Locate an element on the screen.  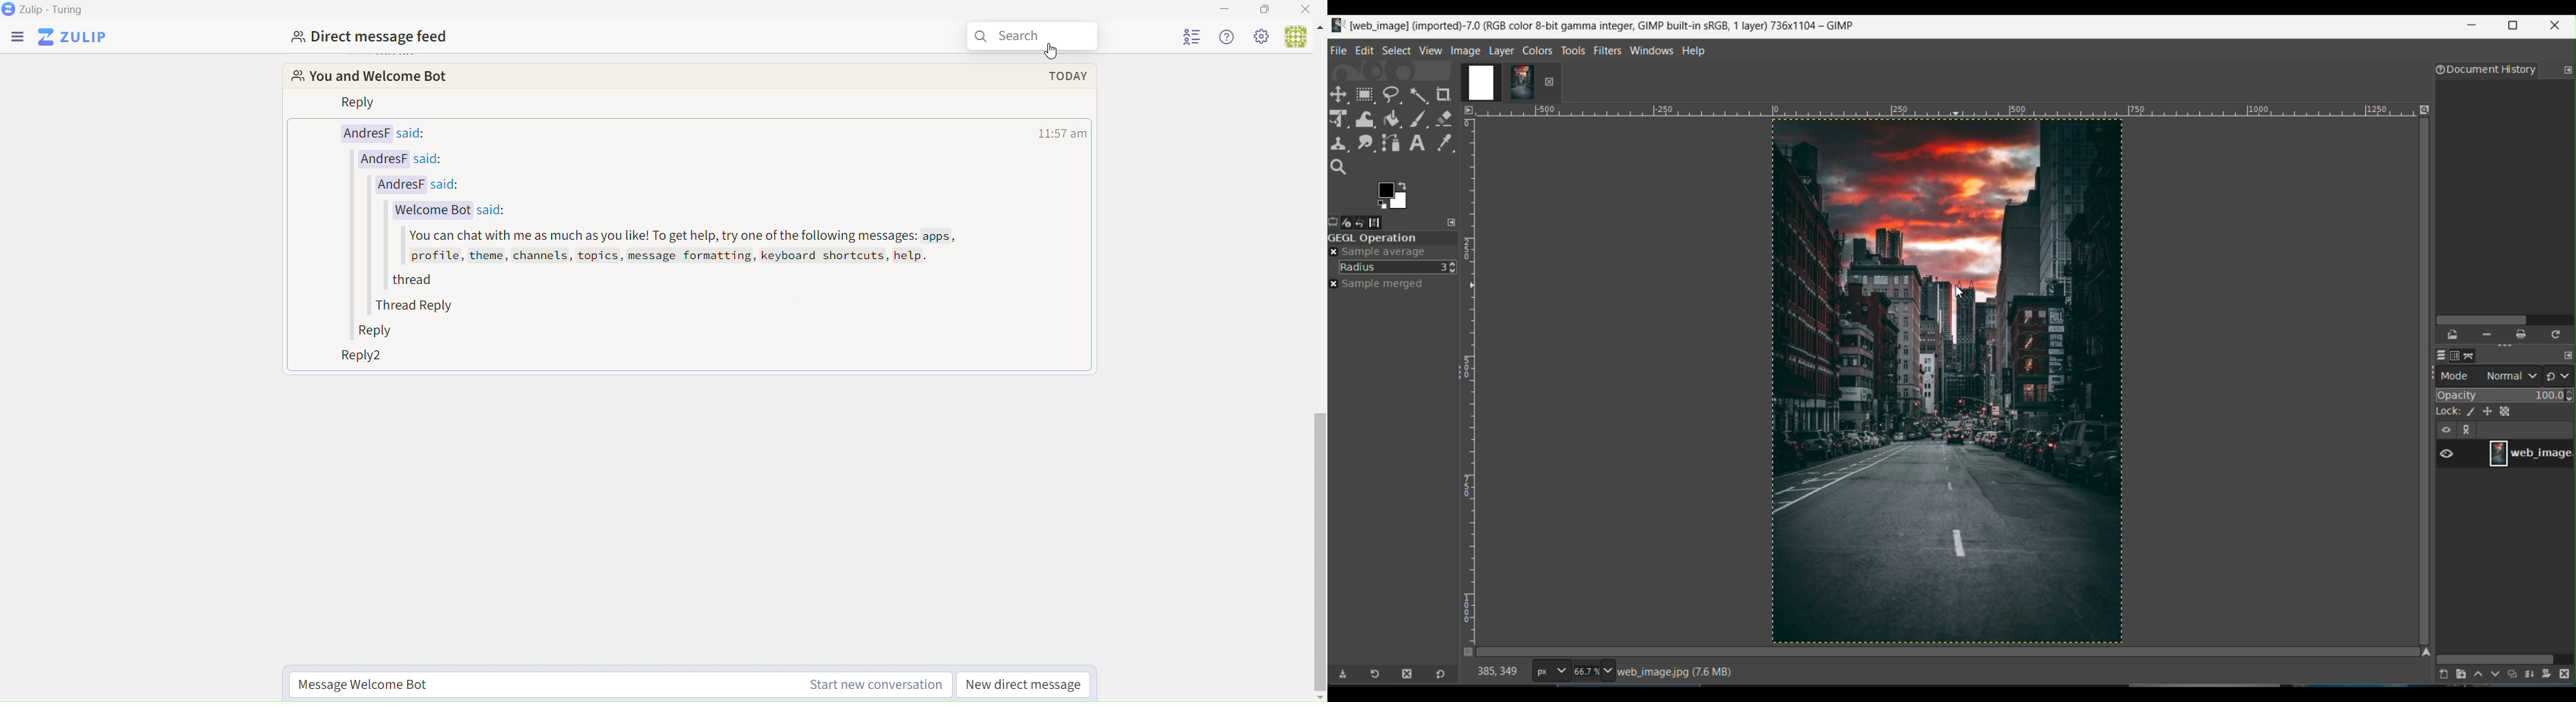
lower layer is located at coordinates (2496, 677).